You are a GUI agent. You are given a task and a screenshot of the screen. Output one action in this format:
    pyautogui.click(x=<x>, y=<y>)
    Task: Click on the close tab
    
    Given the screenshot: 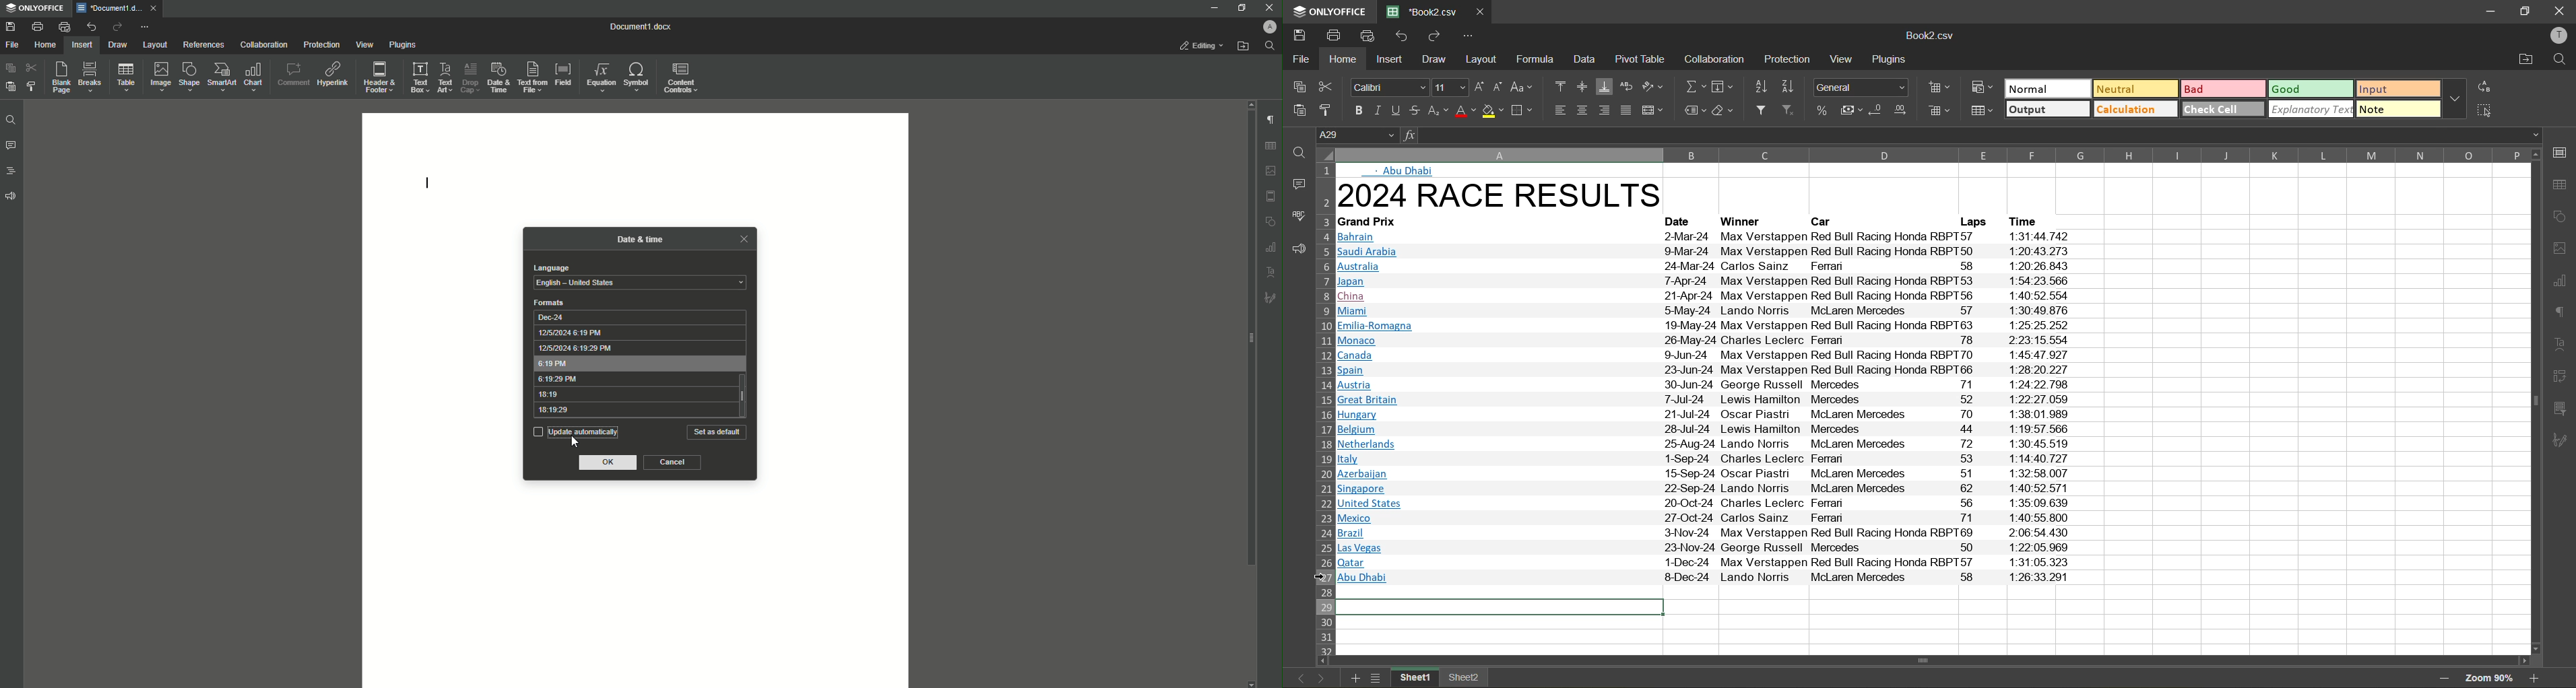 What is the action you would take?
    pyautogui.click(x=1478, y=10)
    